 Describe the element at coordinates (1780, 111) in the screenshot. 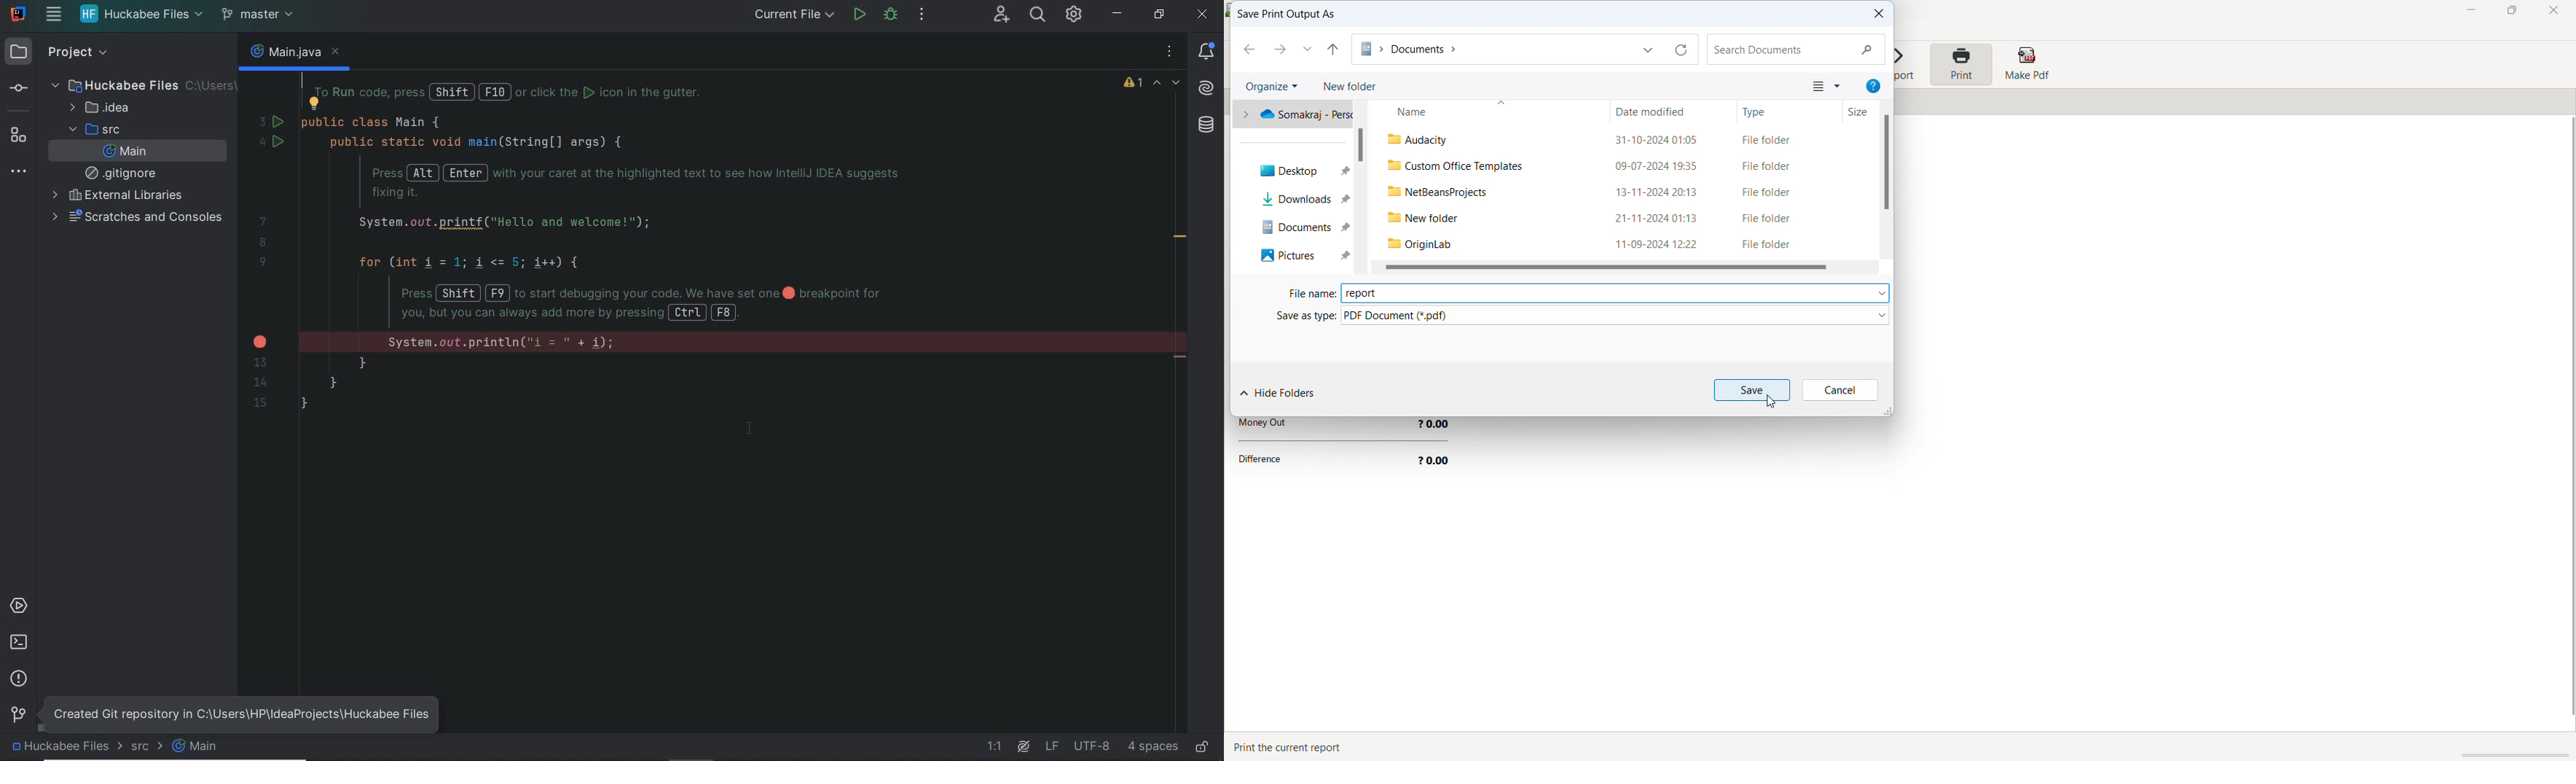

I see `type` at that location.